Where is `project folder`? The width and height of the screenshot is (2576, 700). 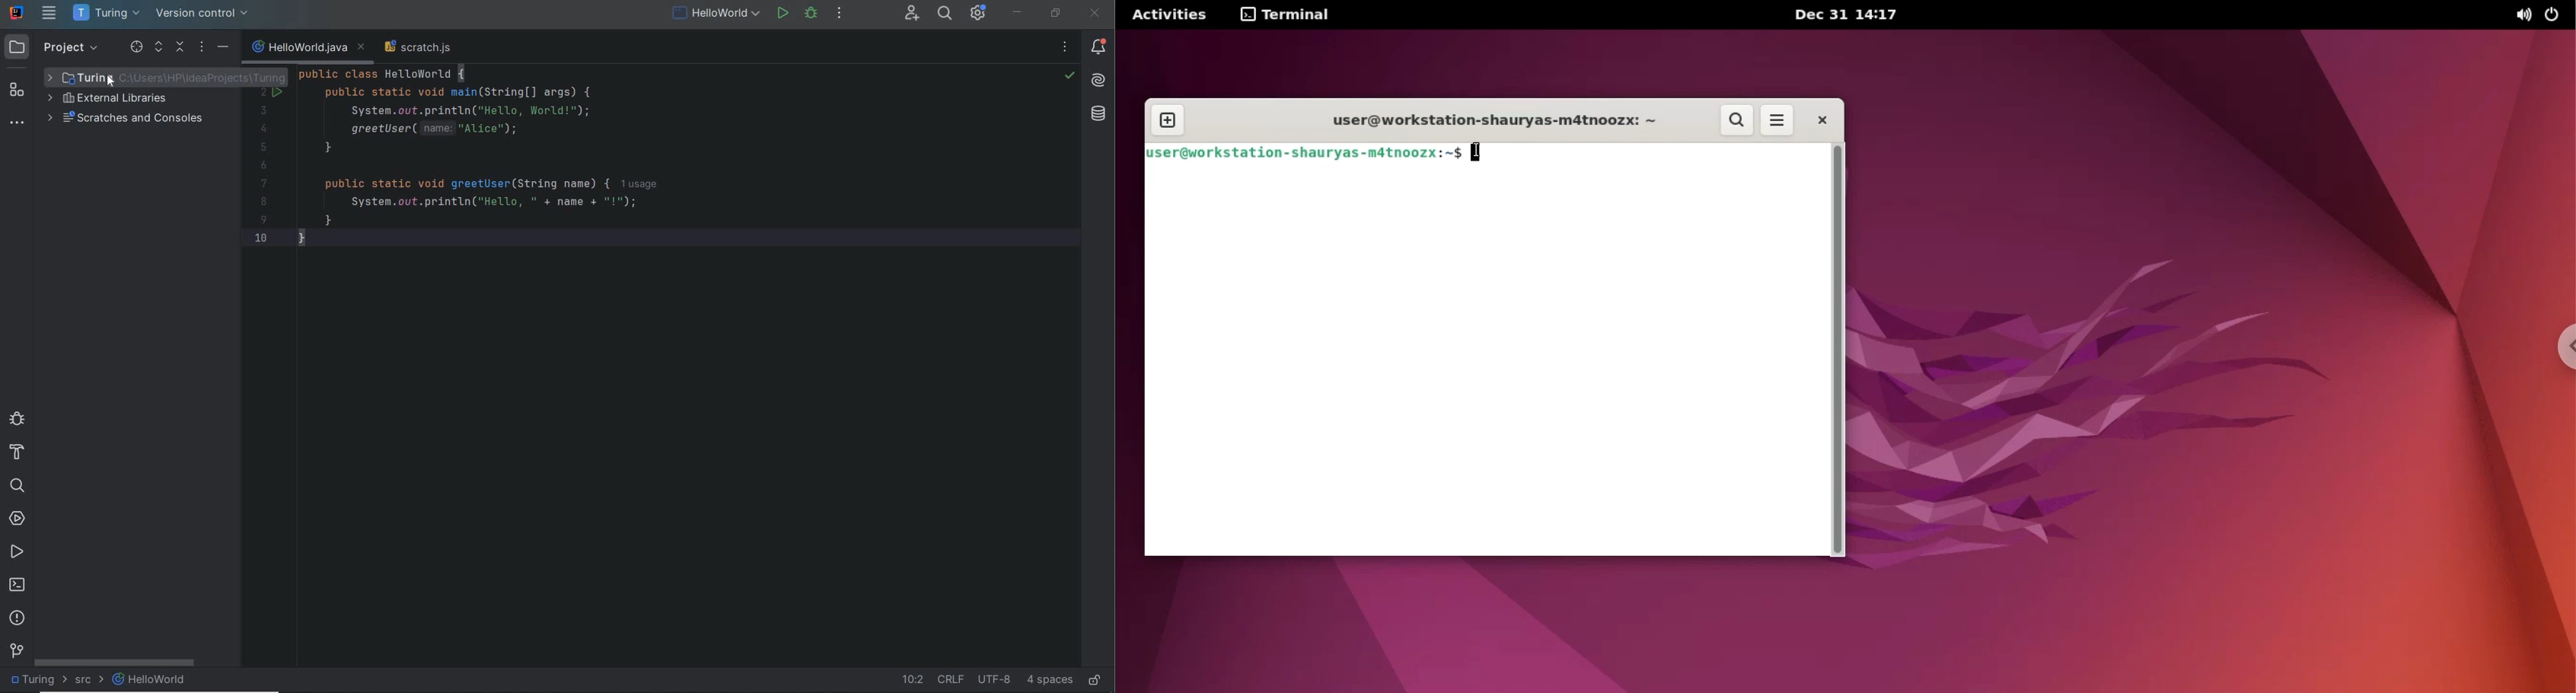
project folder is located at coordinates (72, 77).